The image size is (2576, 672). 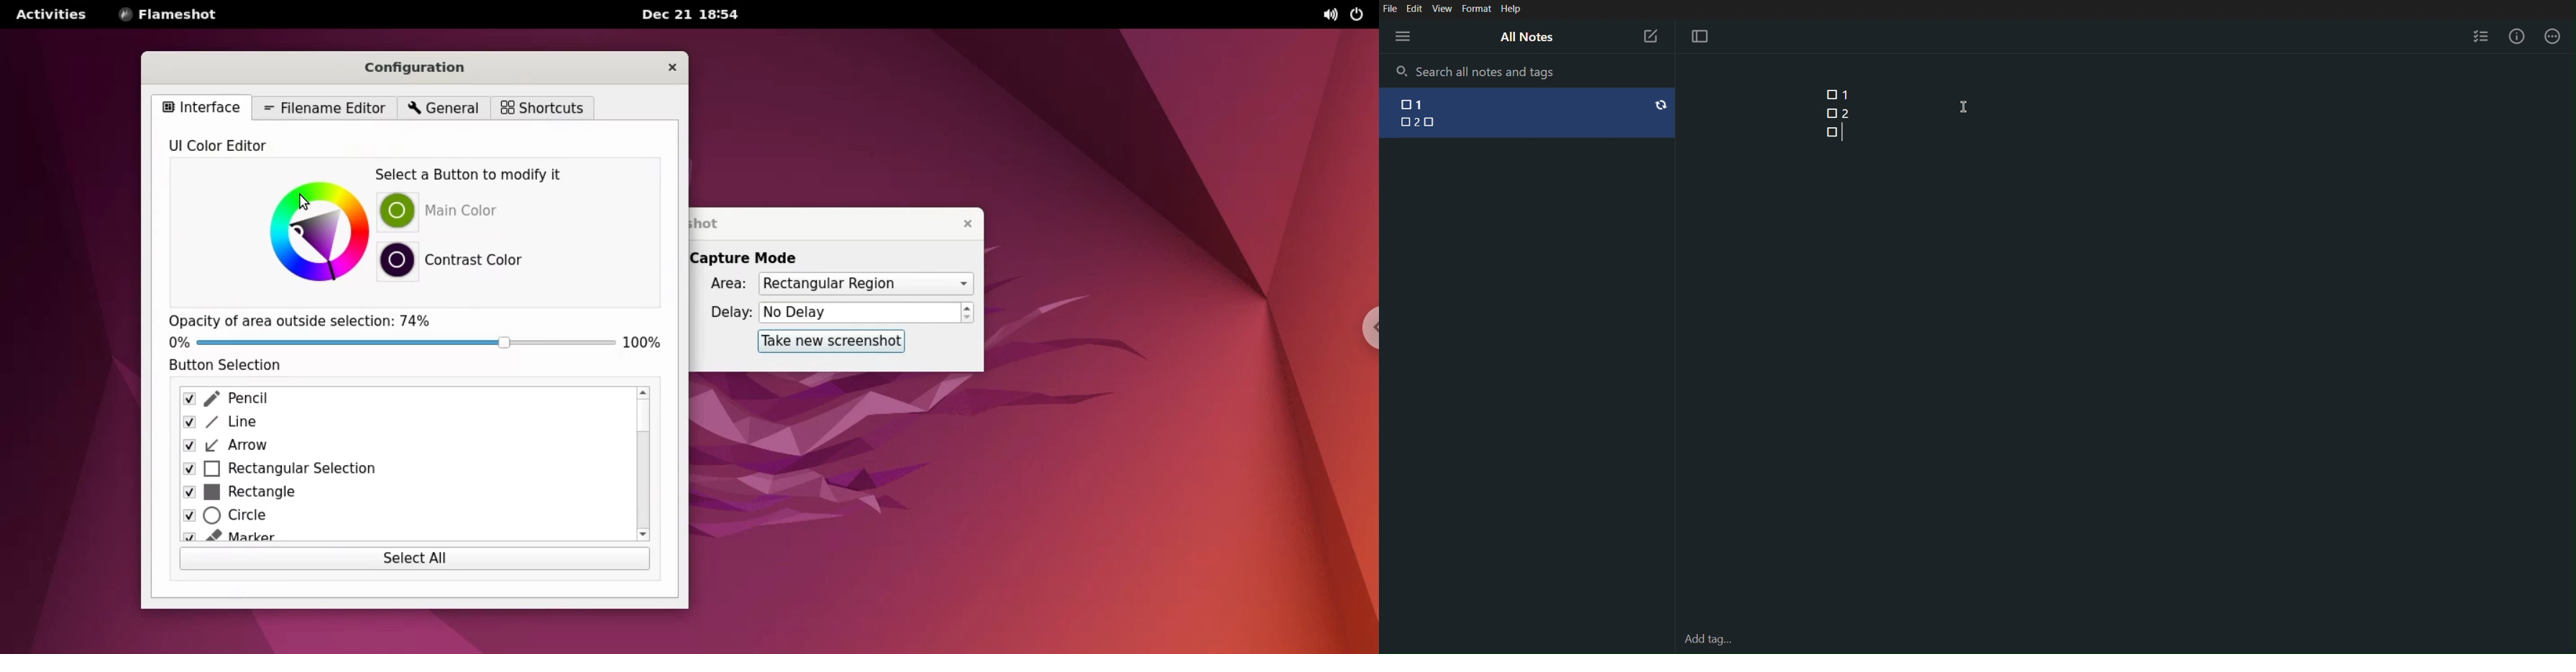 I want to click on color picker, so click(x=314, y=235).